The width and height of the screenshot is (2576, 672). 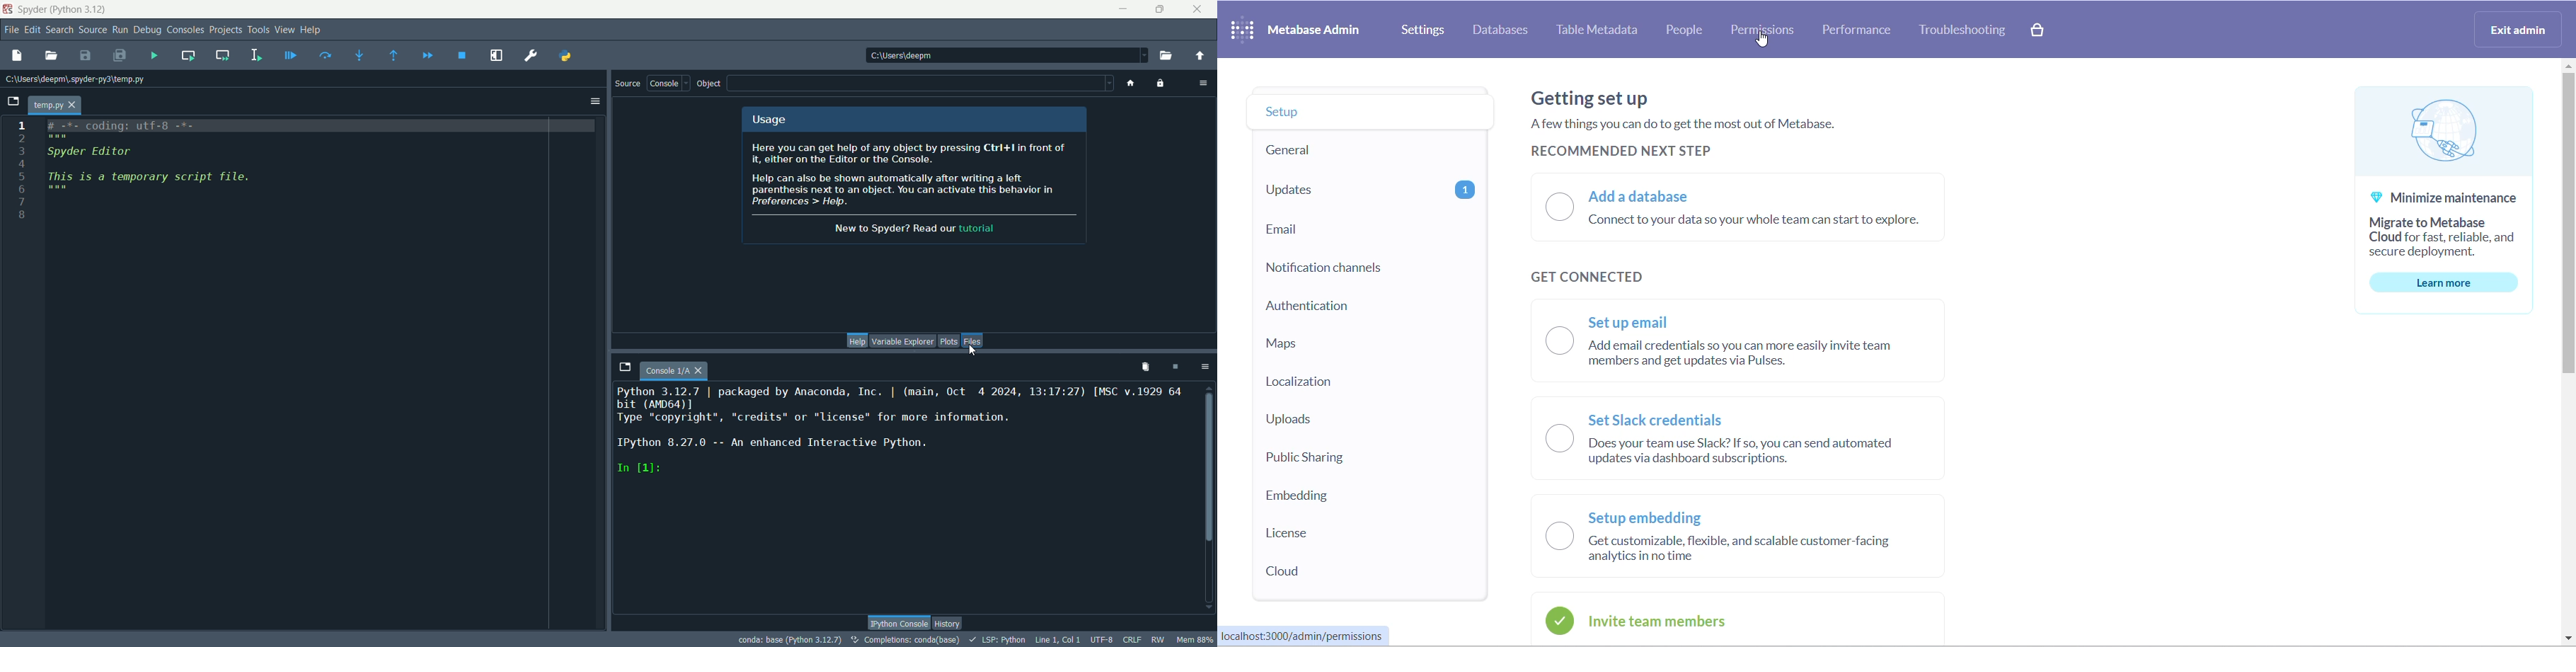 What do you see at coordinates (897, 621) in the screenshot?
I see `IPython console` at bounding box center [897, 621].